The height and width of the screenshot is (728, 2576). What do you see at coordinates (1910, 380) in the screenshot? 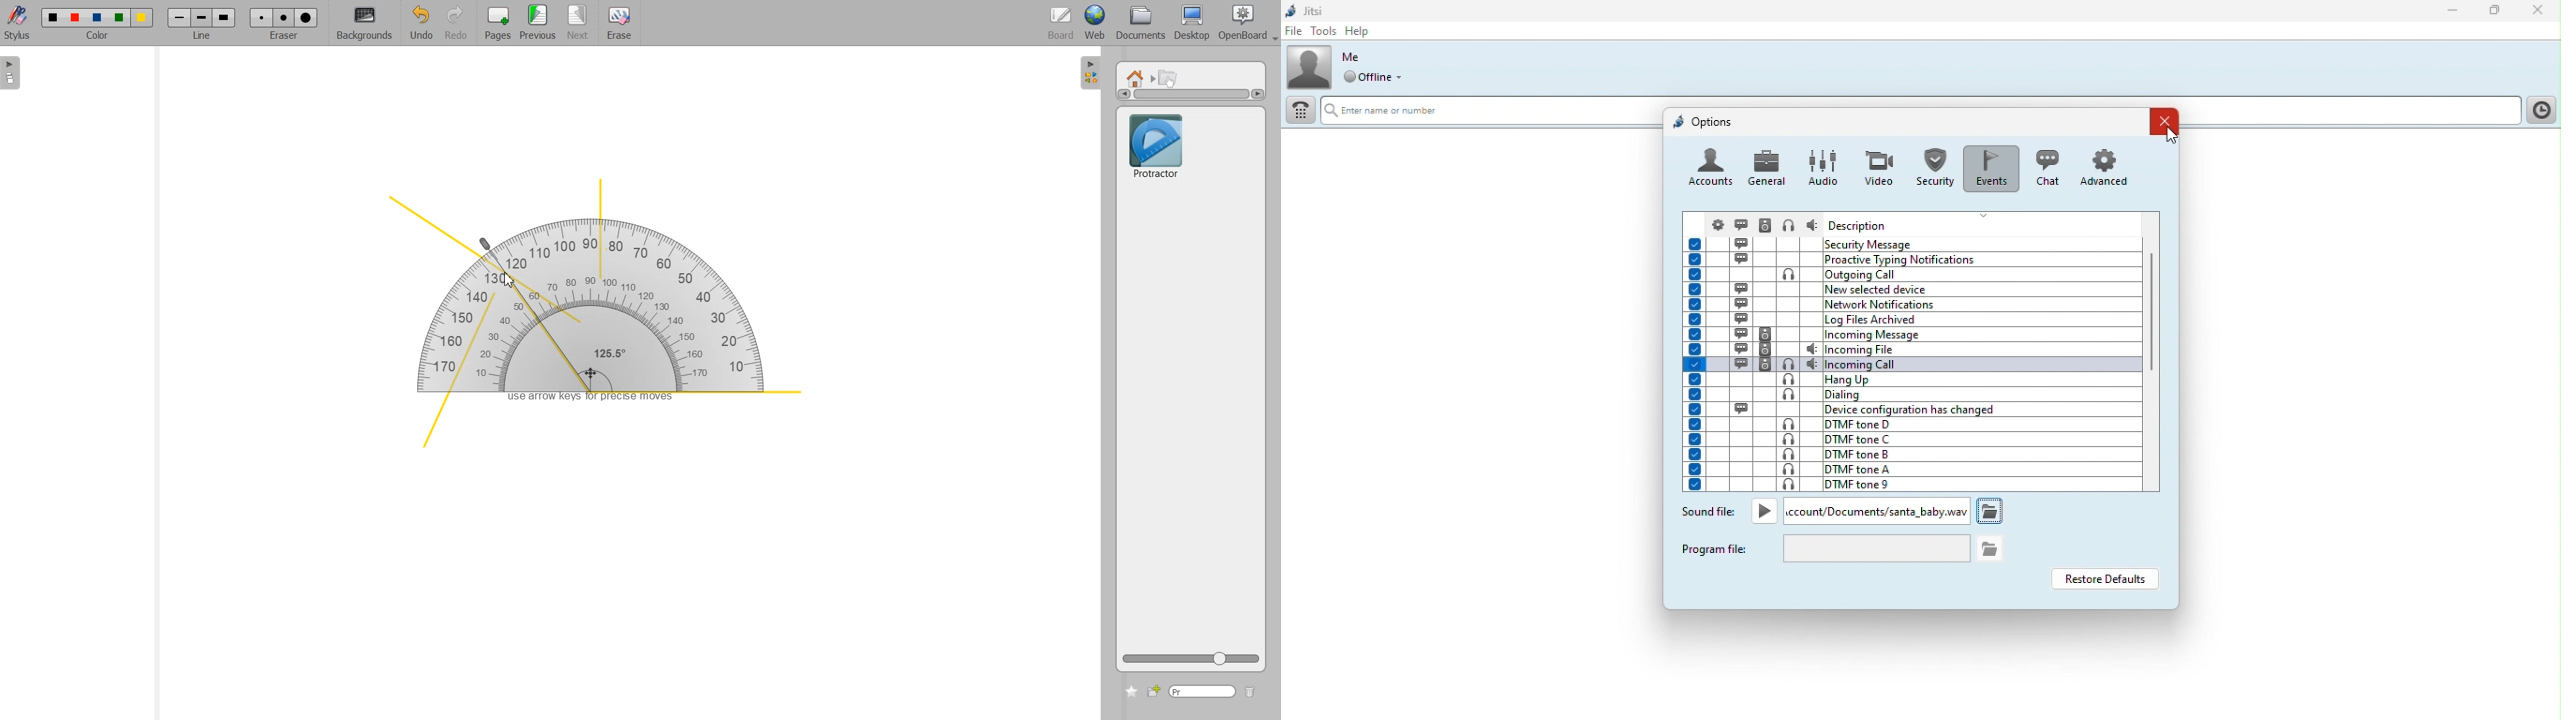
I see `hang up` at bounding box center [1910, 380].